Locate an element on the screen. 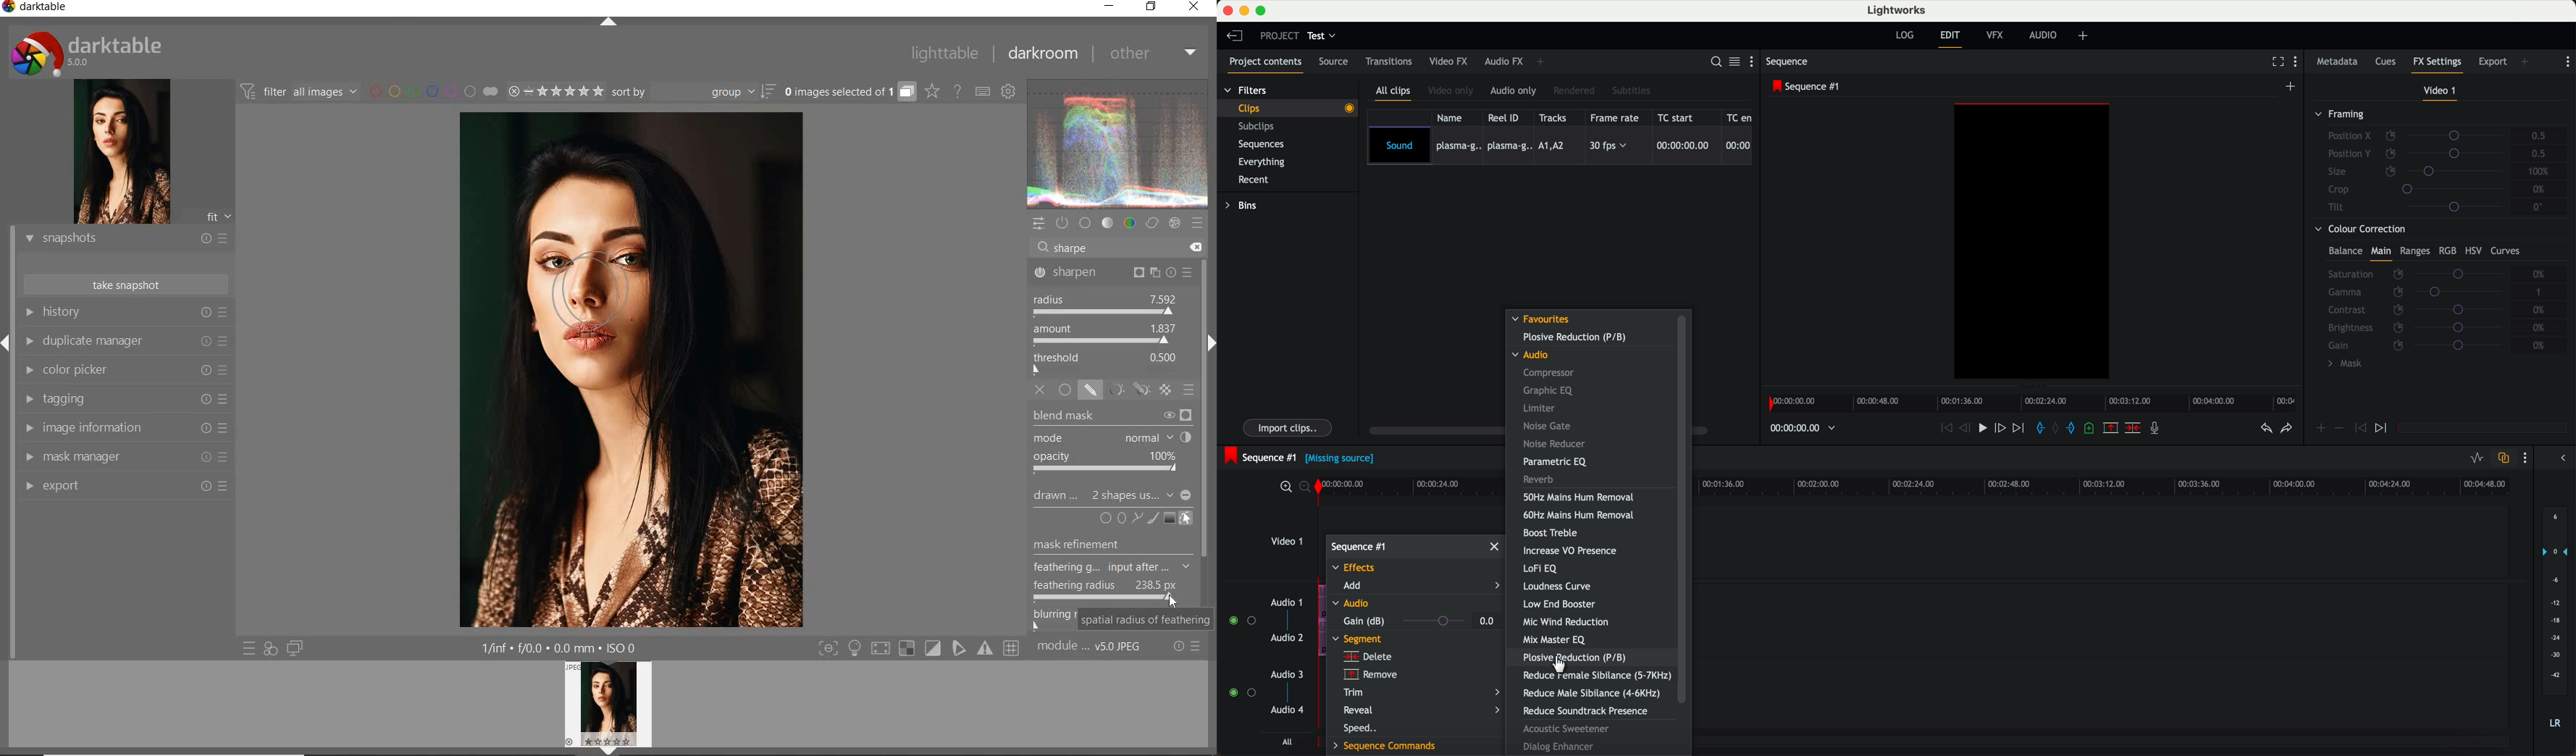  sign  is located at coordinates (986, 651).